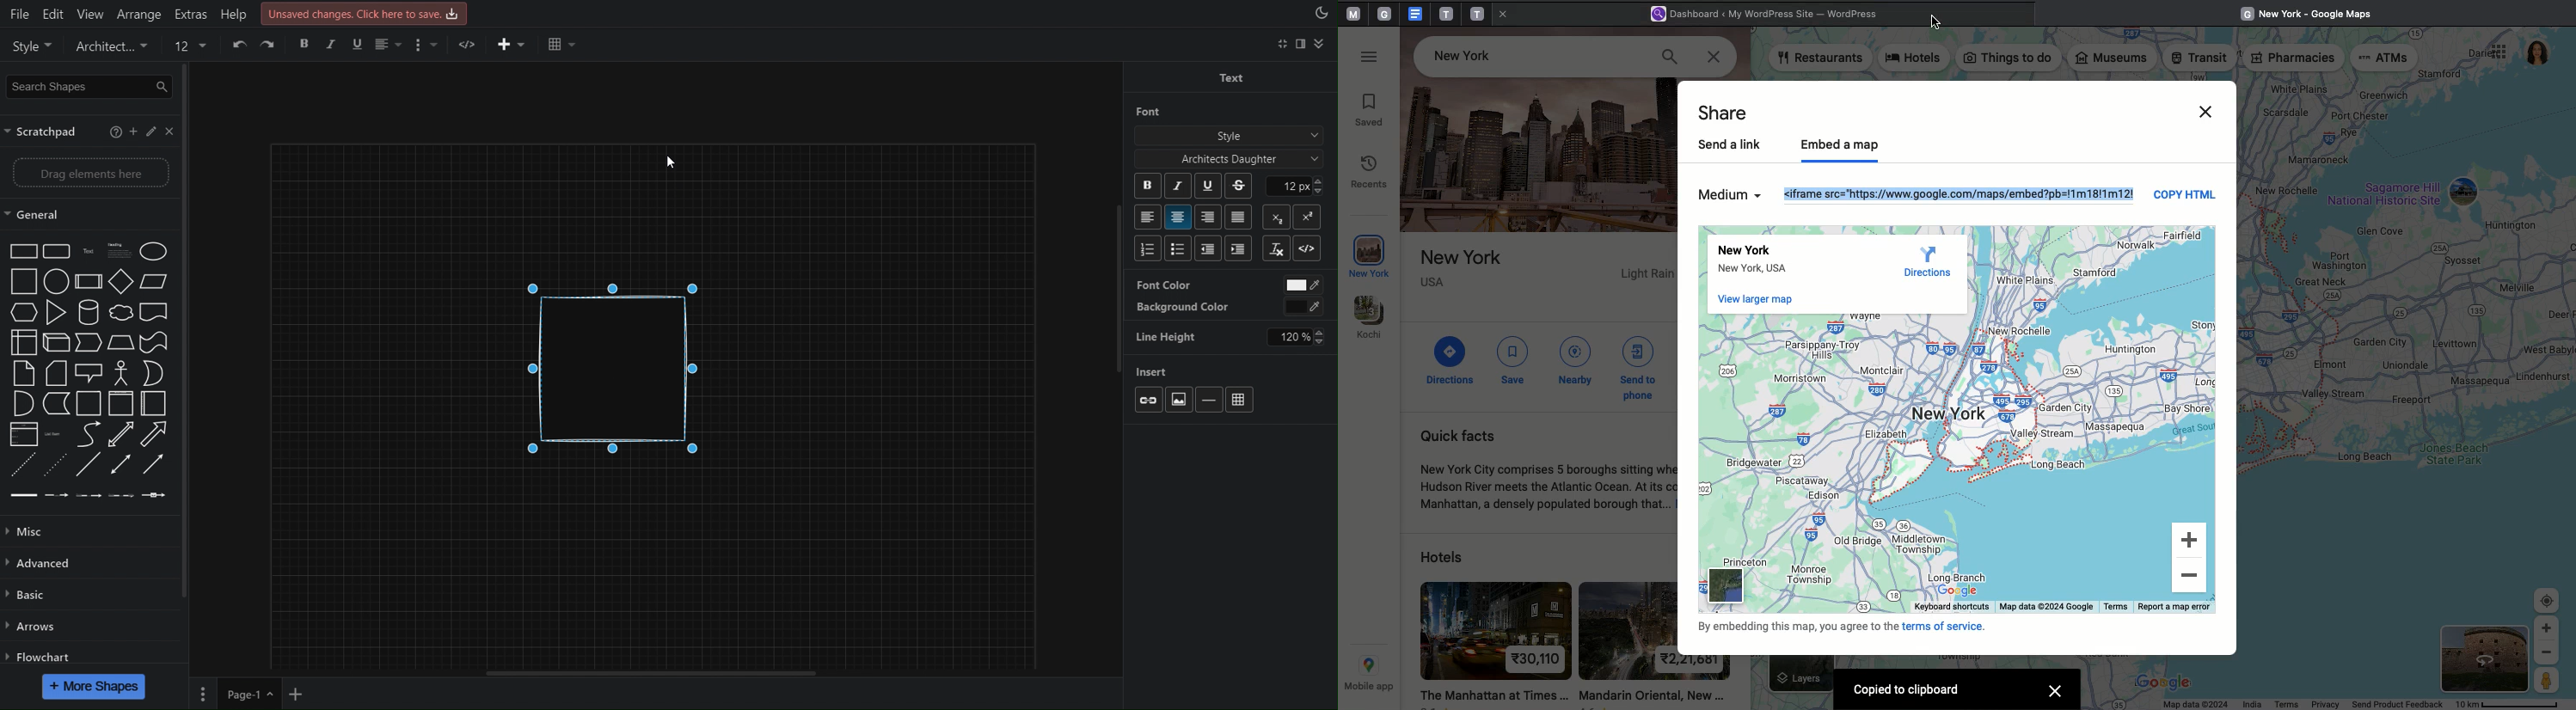 The height and width of the screenshot is (728, 2576). What do you see at coordinates (1303, 308) in the screenshot?
I see `Black color` at bounding box center [1303, 308].